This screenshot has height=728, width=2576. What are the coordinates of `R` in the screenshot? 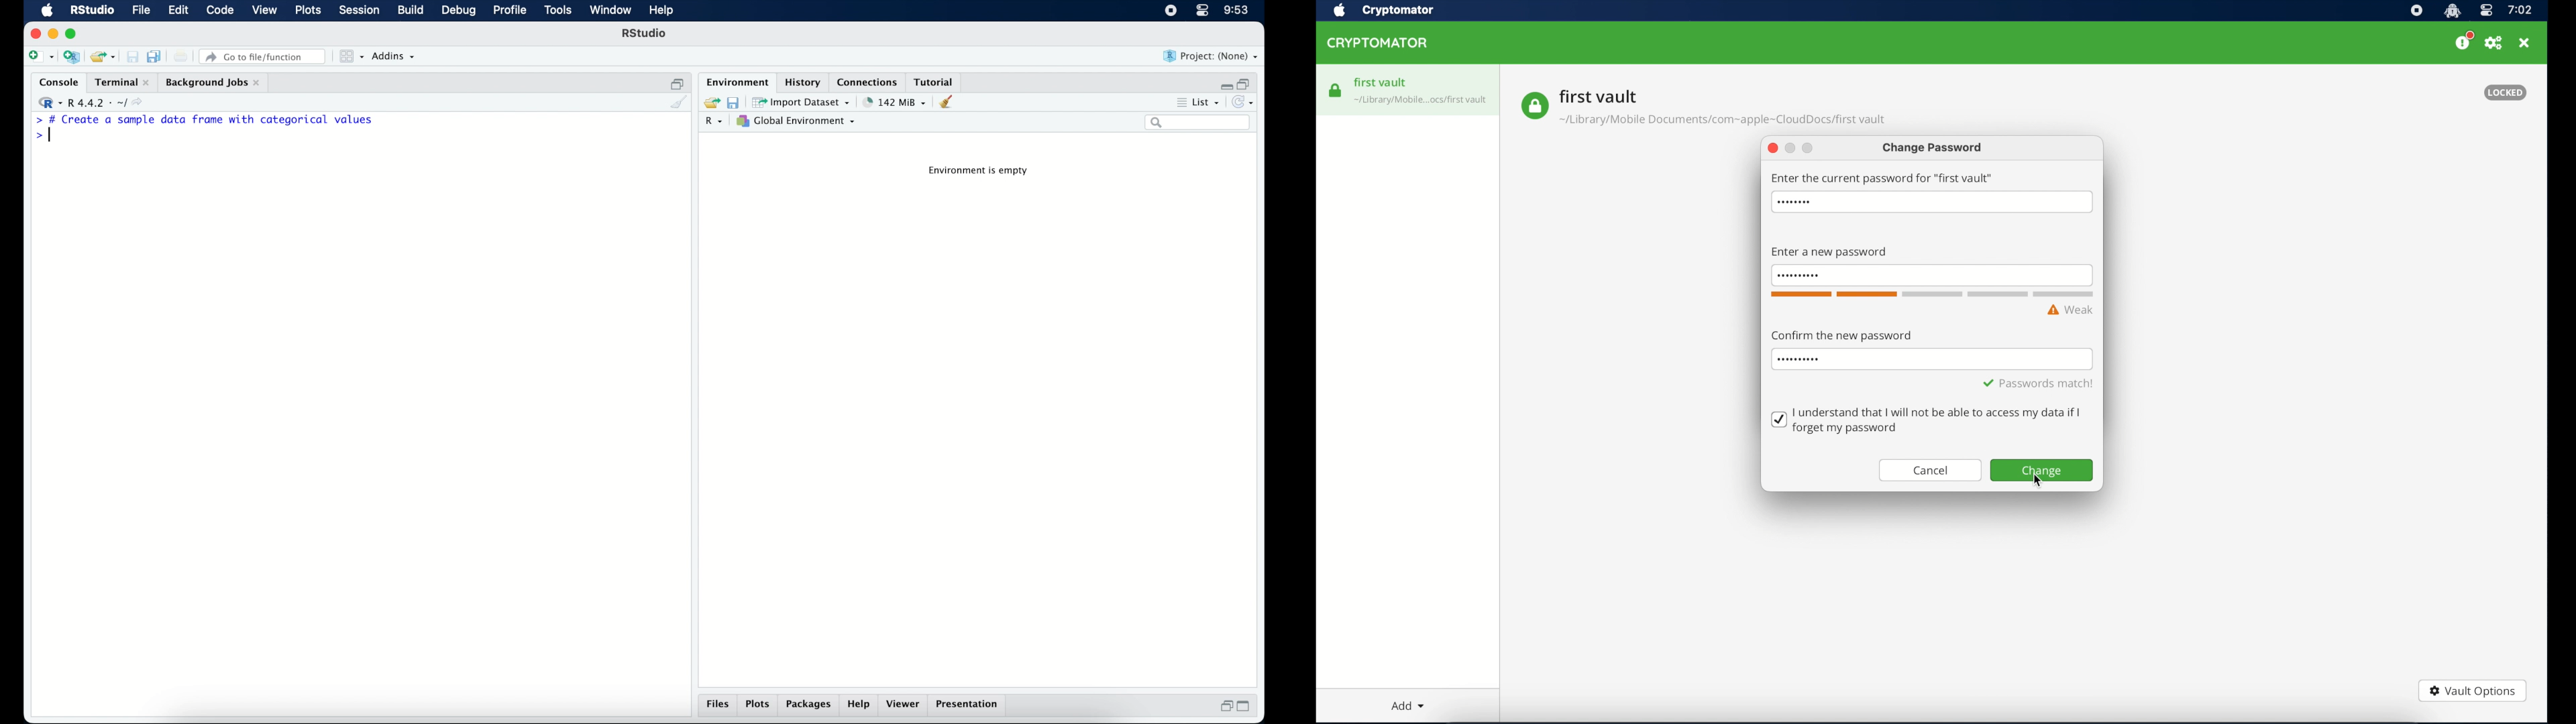 It's located at (716, 122).